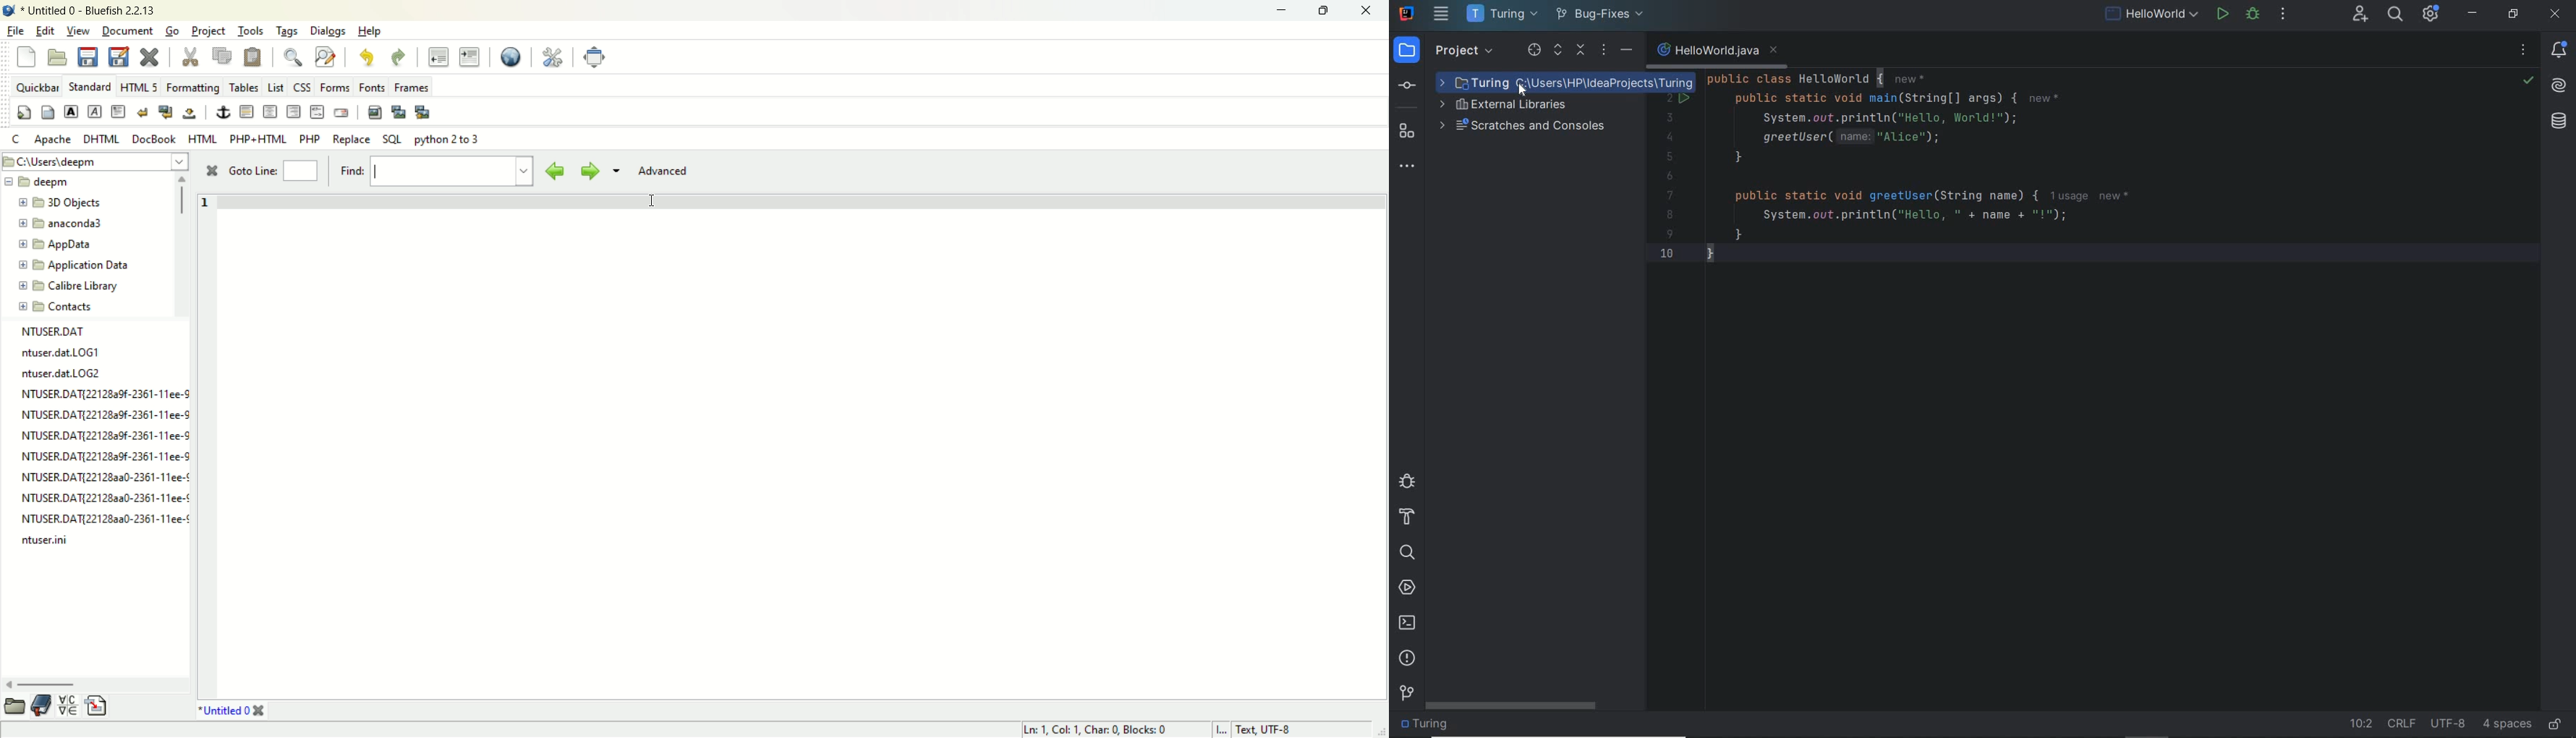 The width and height of the screenshot is (2576, 756). I want to click on maximize, so click(1323, 11).